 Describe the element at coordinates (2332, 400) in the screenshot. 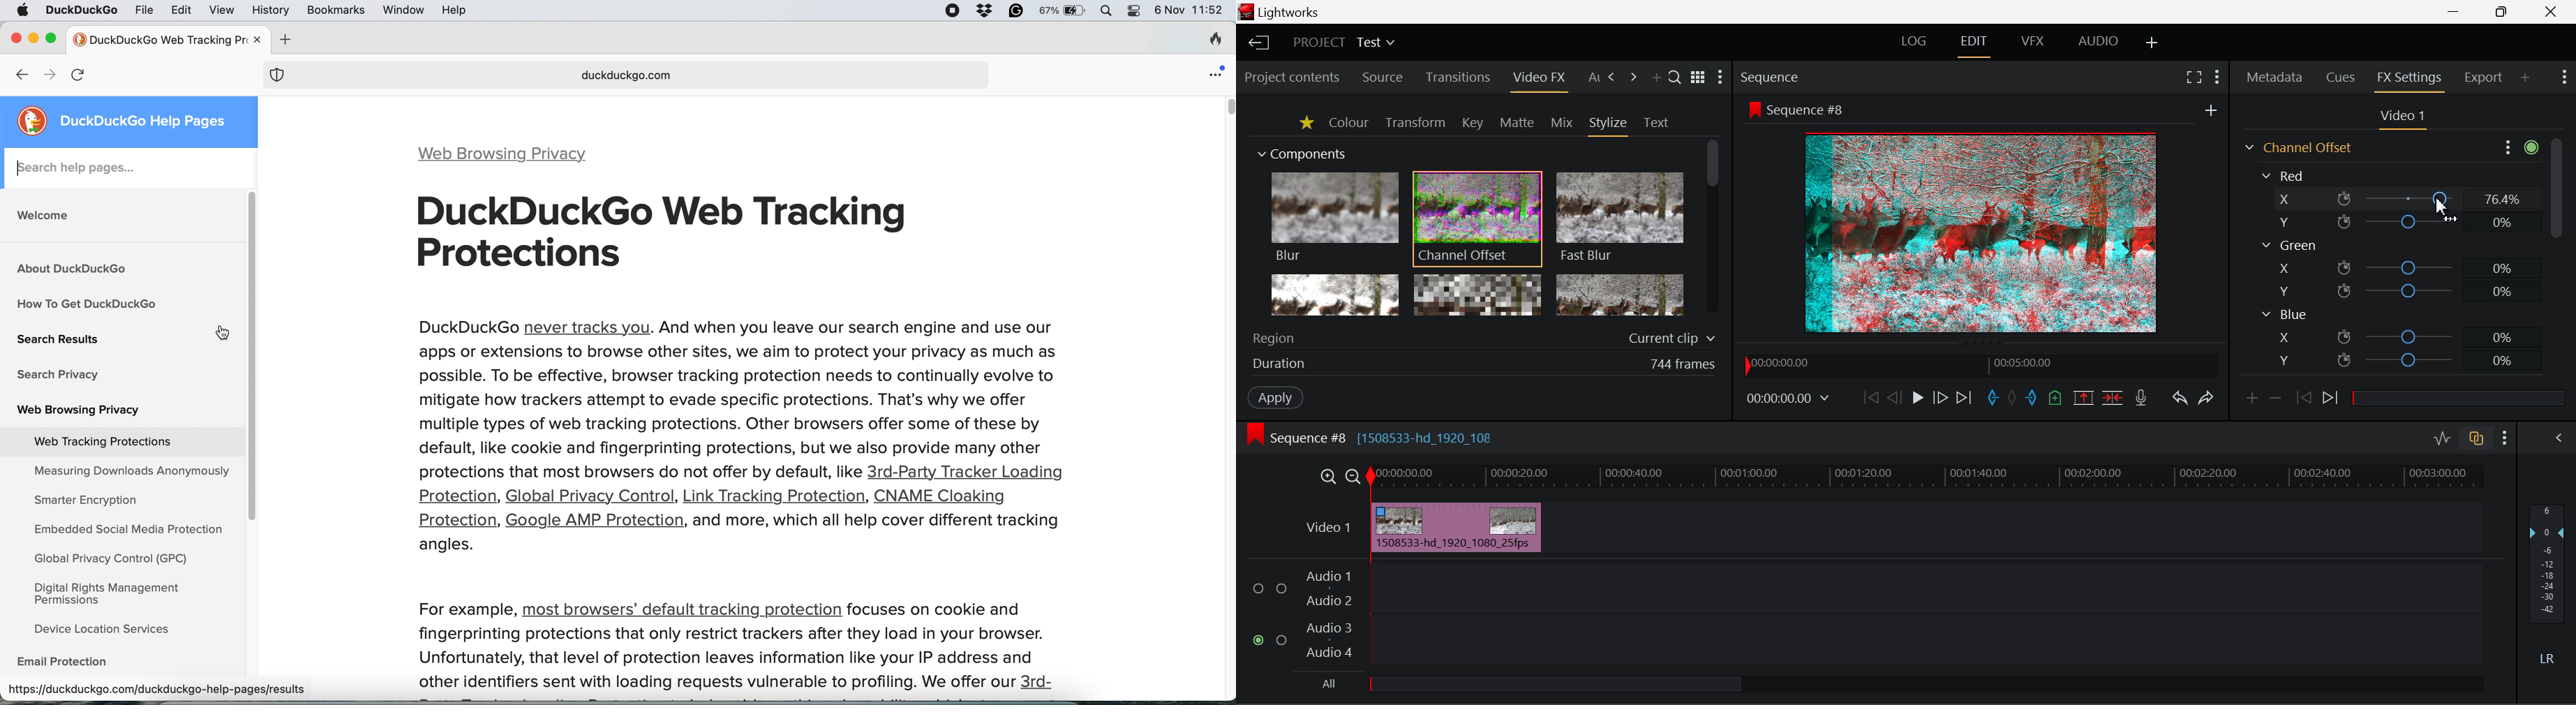

I see `Next keyframe` at that location.